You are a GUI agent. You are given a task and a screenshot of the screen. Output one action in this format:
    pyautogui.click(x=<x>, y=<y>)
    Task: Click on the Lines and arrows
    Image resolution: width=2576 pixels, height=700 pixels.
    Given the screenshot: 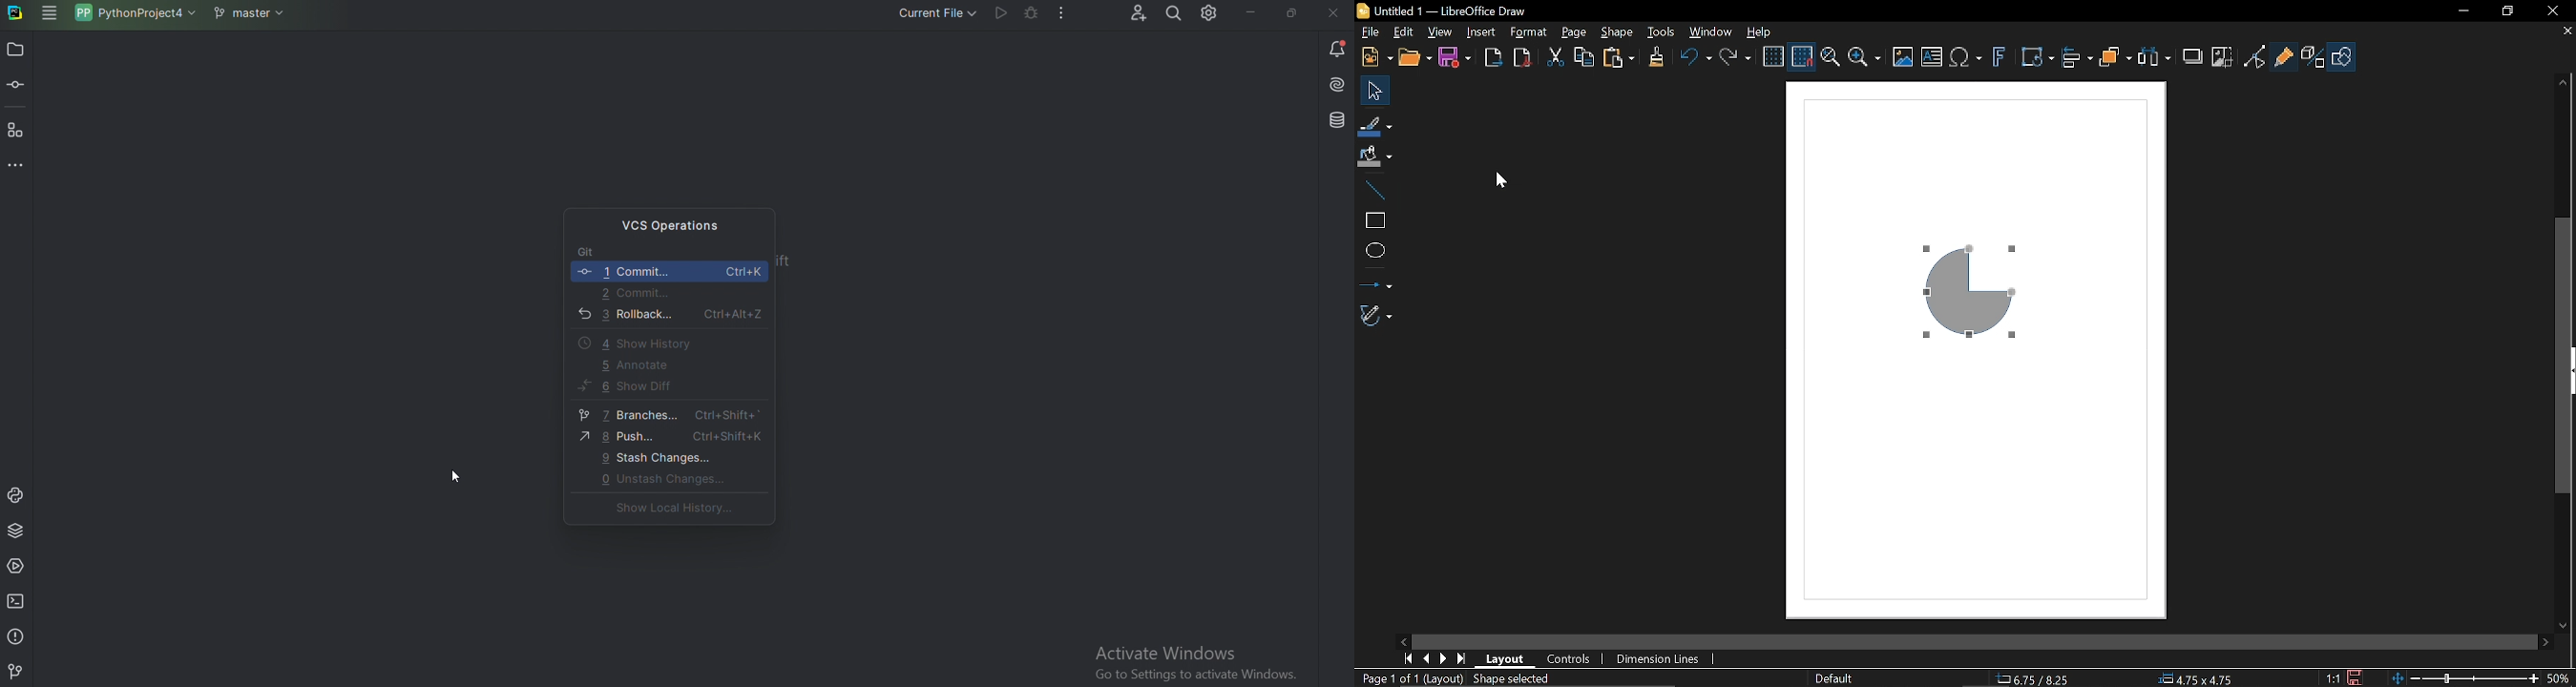 What is the action you would take?
    pyautogui.click(x=1374, y=284)
    